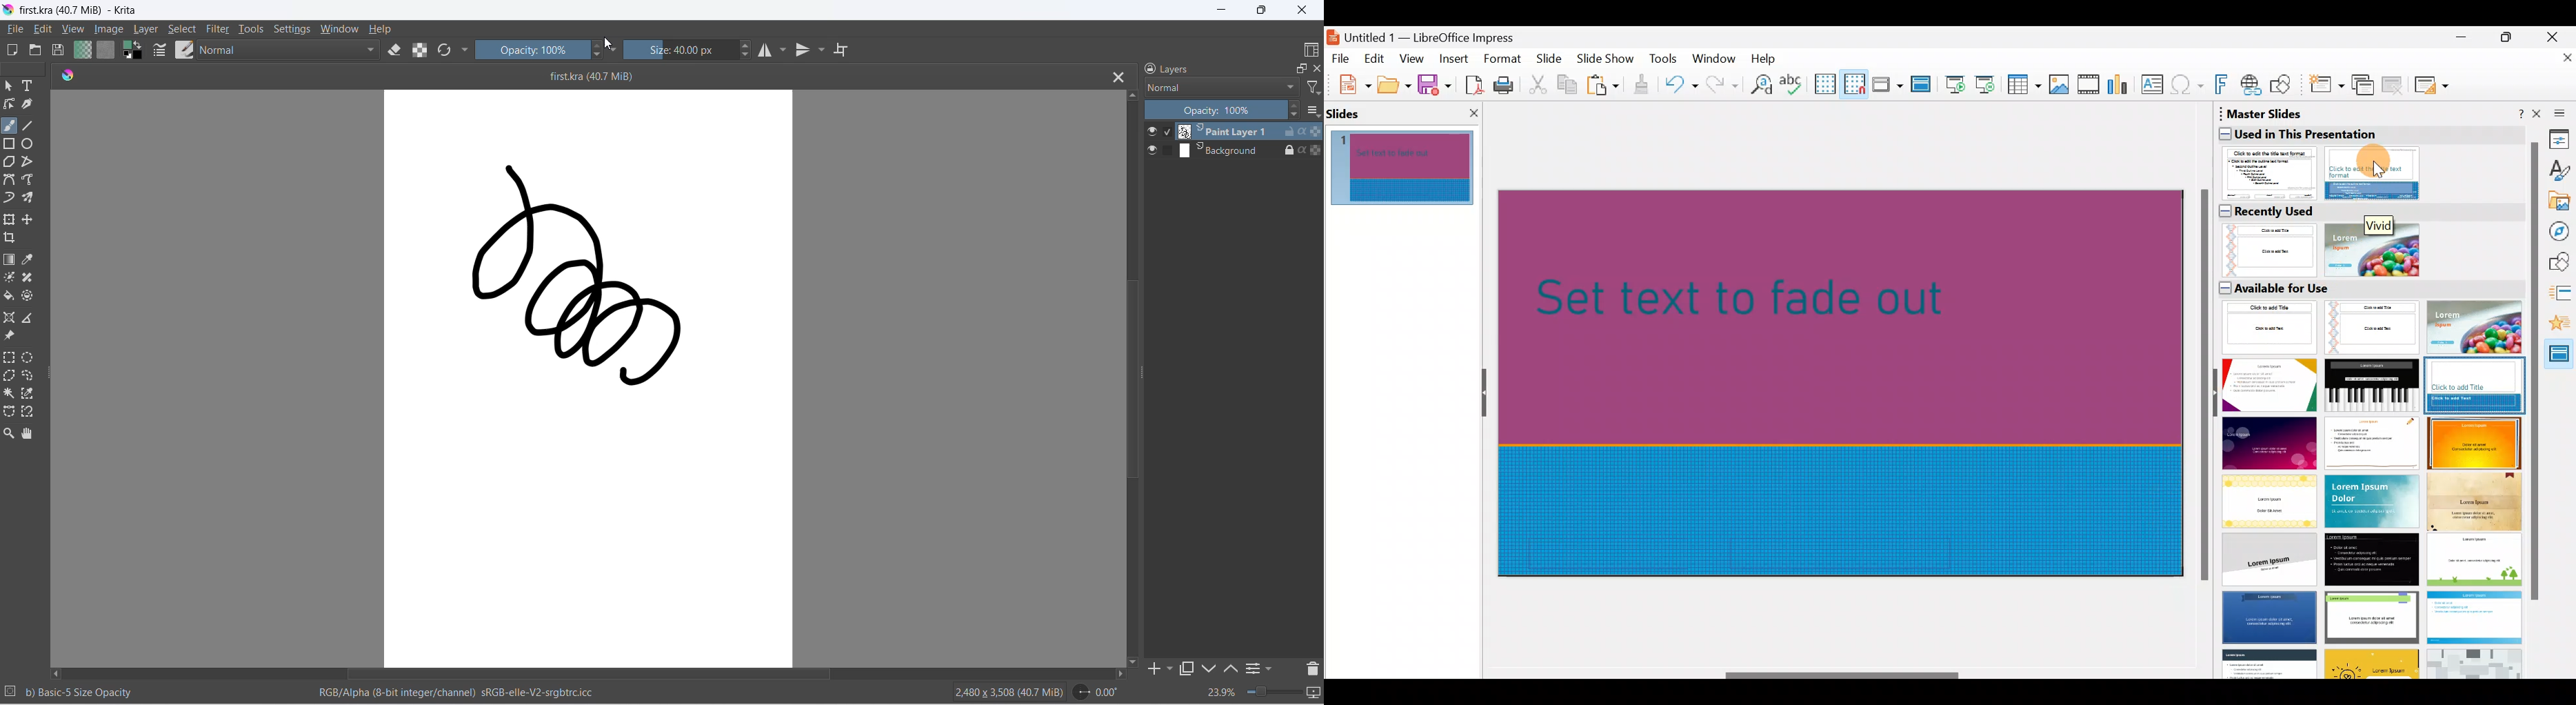  What do you see at coordinates (28, 126) in the screenshot?
I see `line tool` at bounding box center [28, 126].